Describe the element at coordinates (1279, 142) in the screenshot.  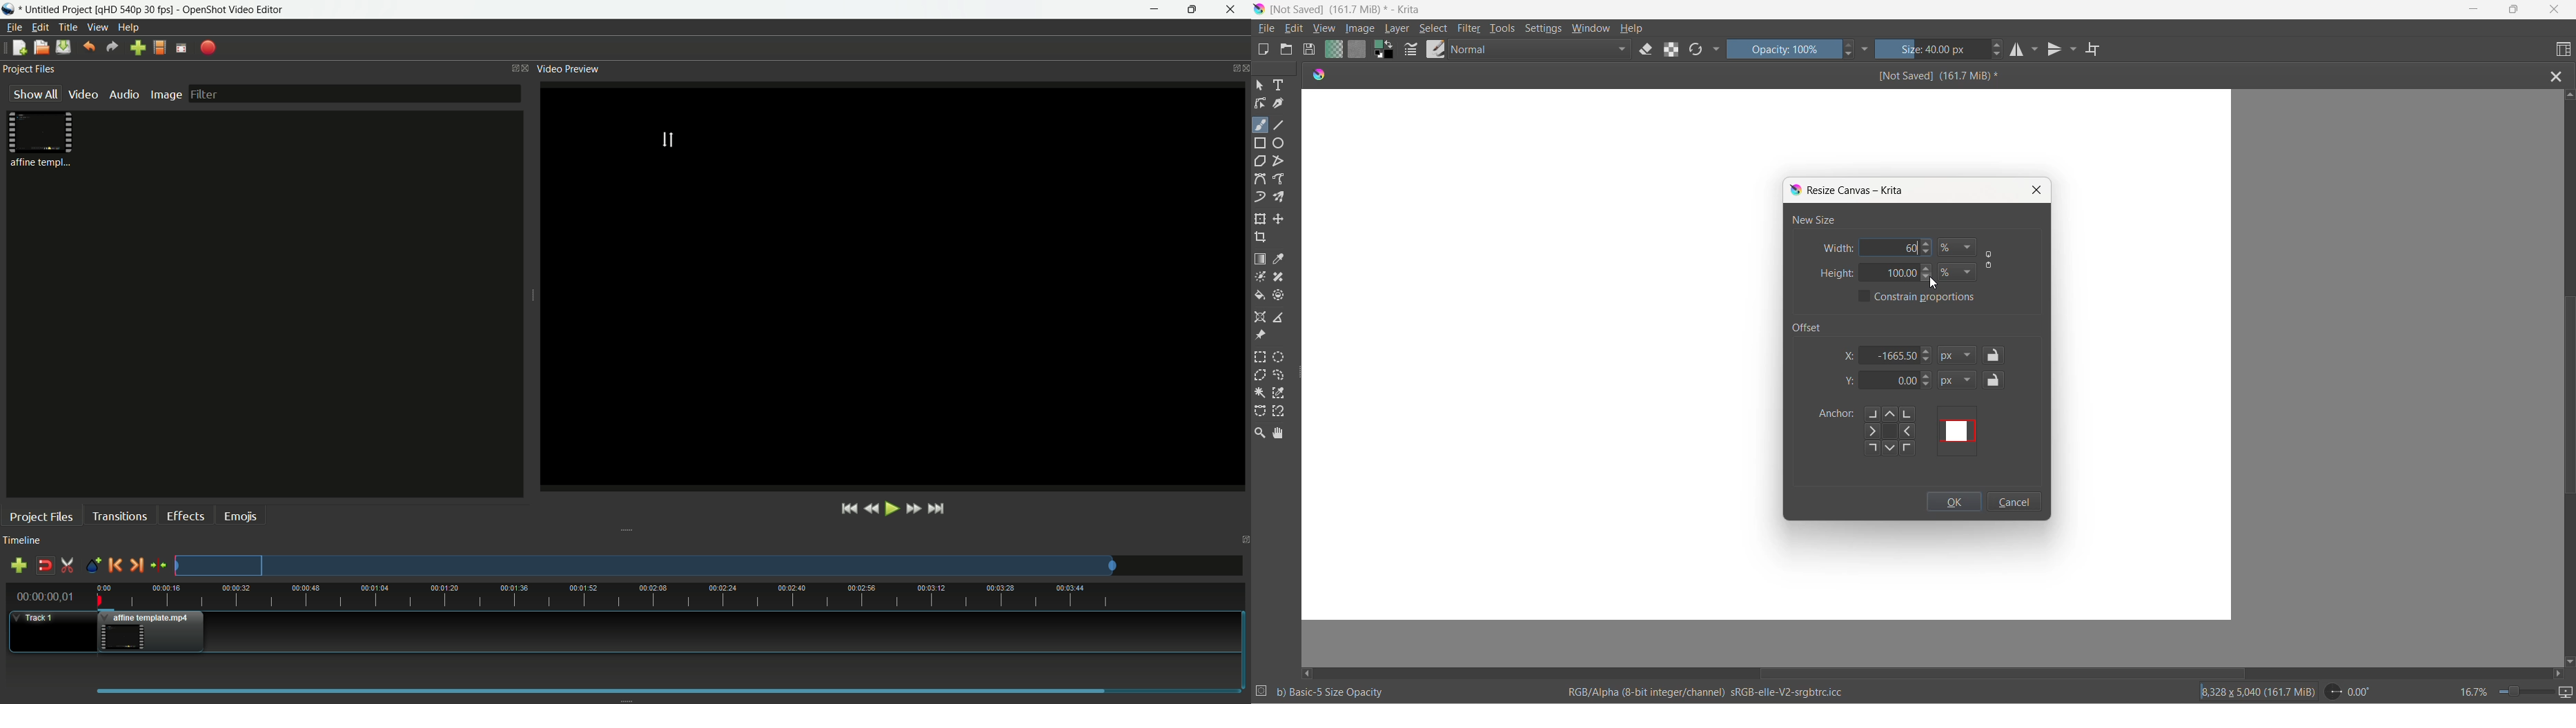
I see `ellipse tool` at that location.